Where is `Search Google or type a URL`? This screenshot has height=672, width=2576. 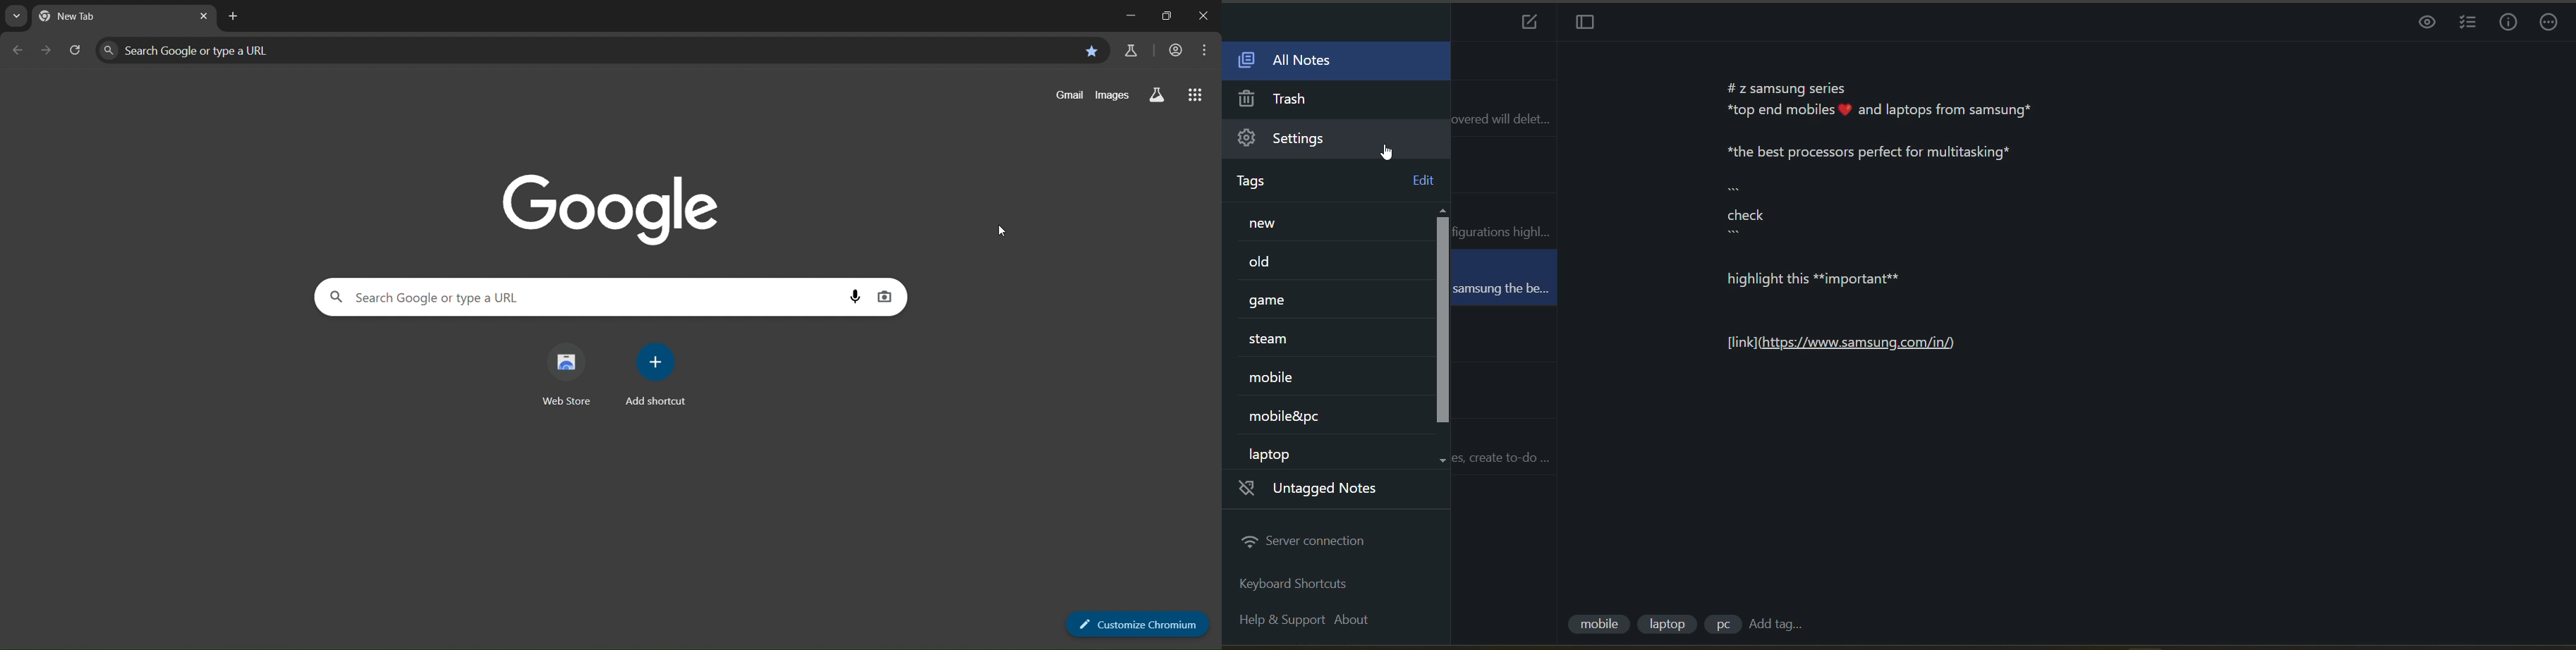 Search Google or type a URL is located at coordinates (580, 297).